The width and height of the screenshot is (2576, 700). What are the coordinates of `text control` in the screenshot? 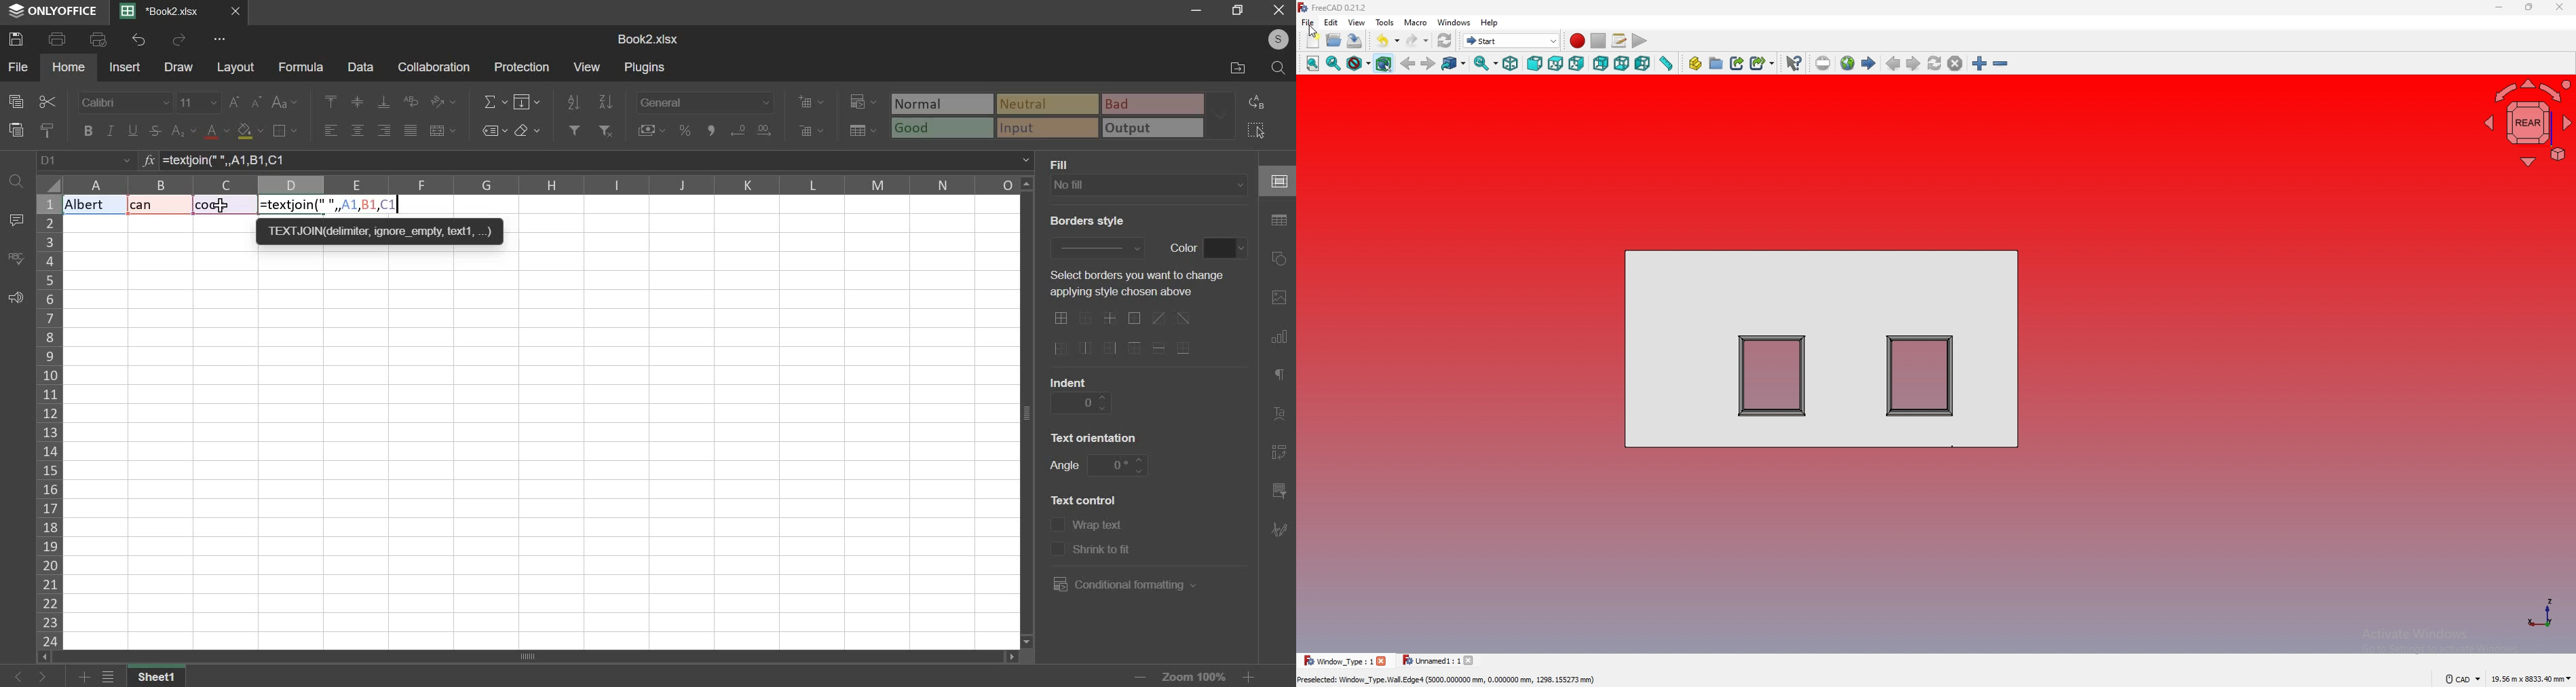 It's located at (1057, 537).